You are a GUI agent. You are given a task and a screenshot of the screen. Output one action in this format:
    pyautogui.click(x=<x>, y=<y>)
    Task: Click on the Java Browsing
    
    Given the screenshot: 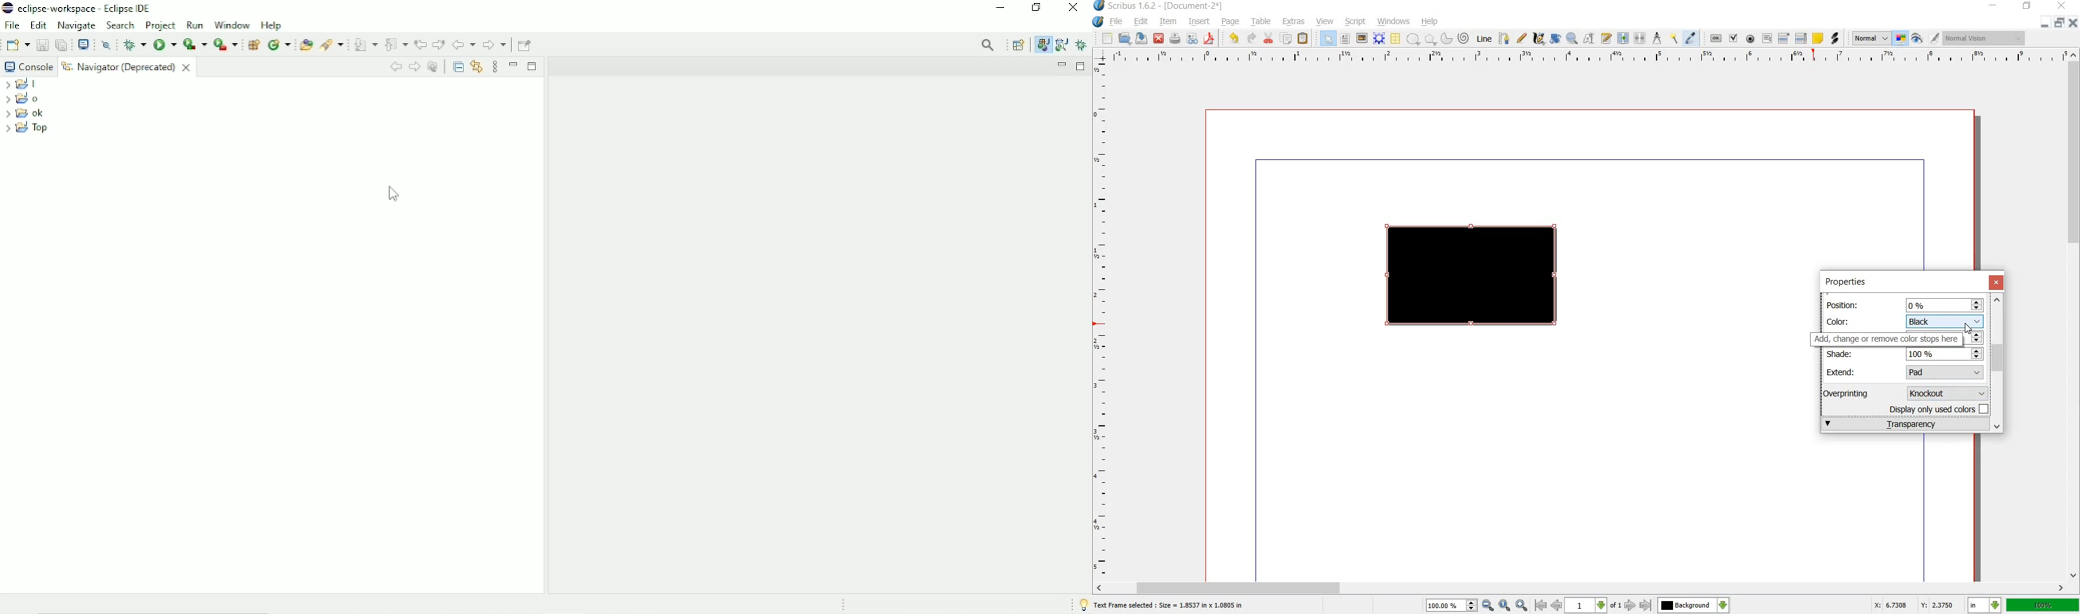 What is the action you would take?
    pyautogui.click(x=1061, y=45)
    